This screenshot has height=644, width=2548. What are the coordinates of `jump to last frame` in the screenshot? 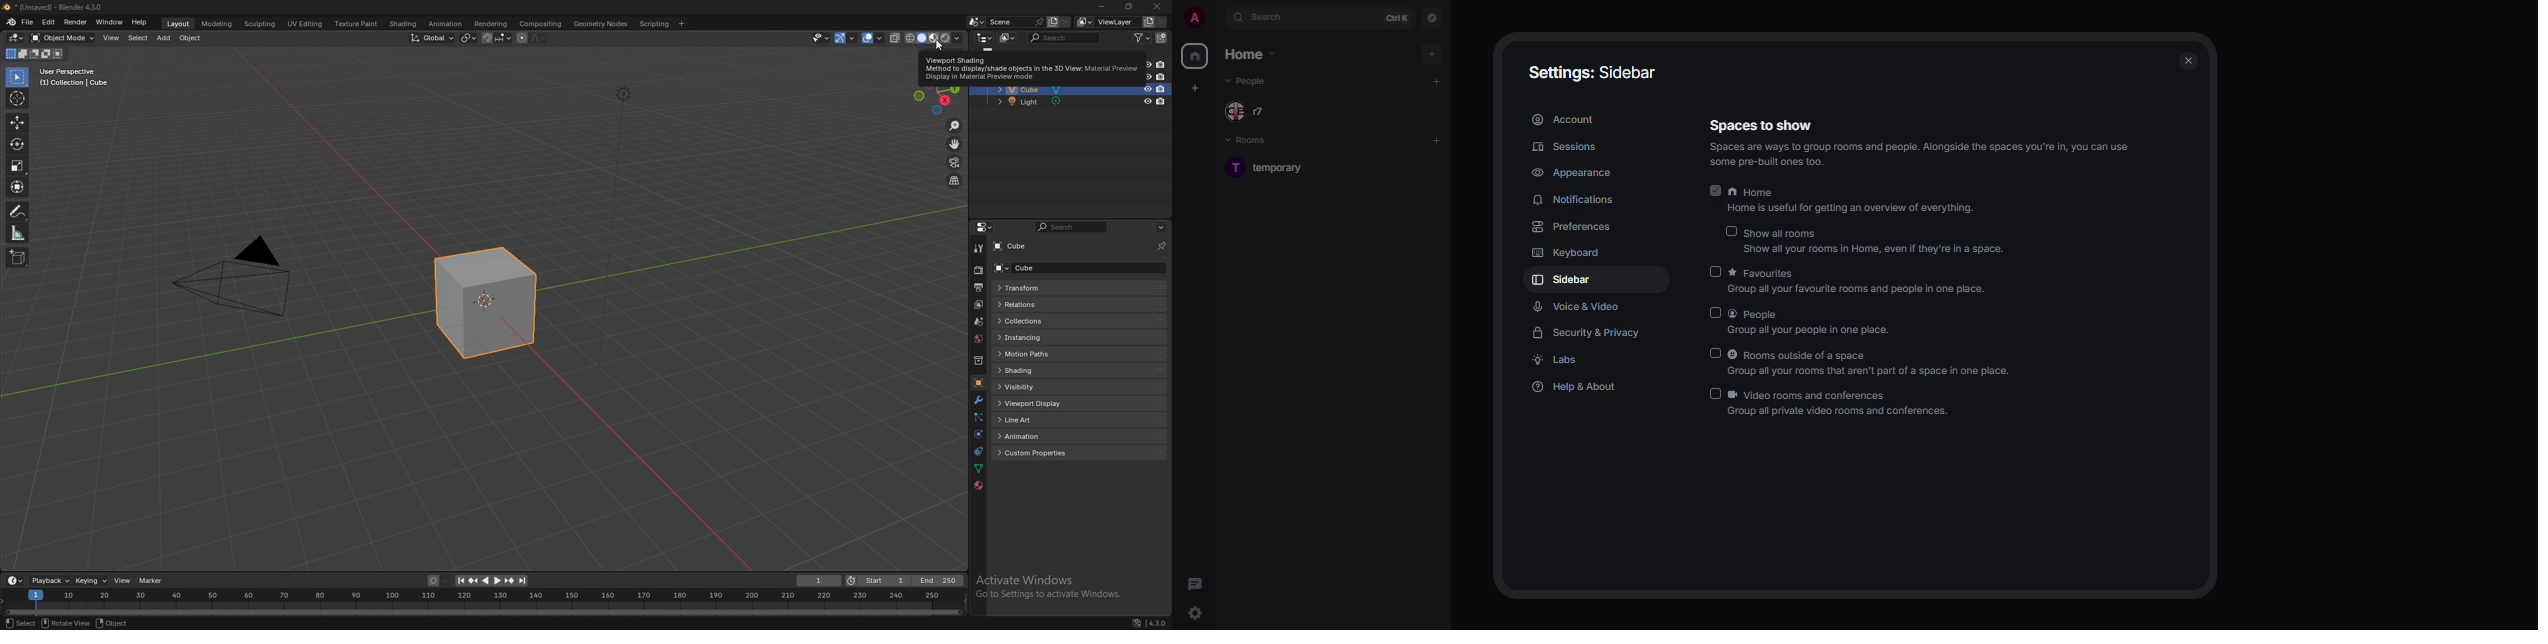 It's located at (523, 581).